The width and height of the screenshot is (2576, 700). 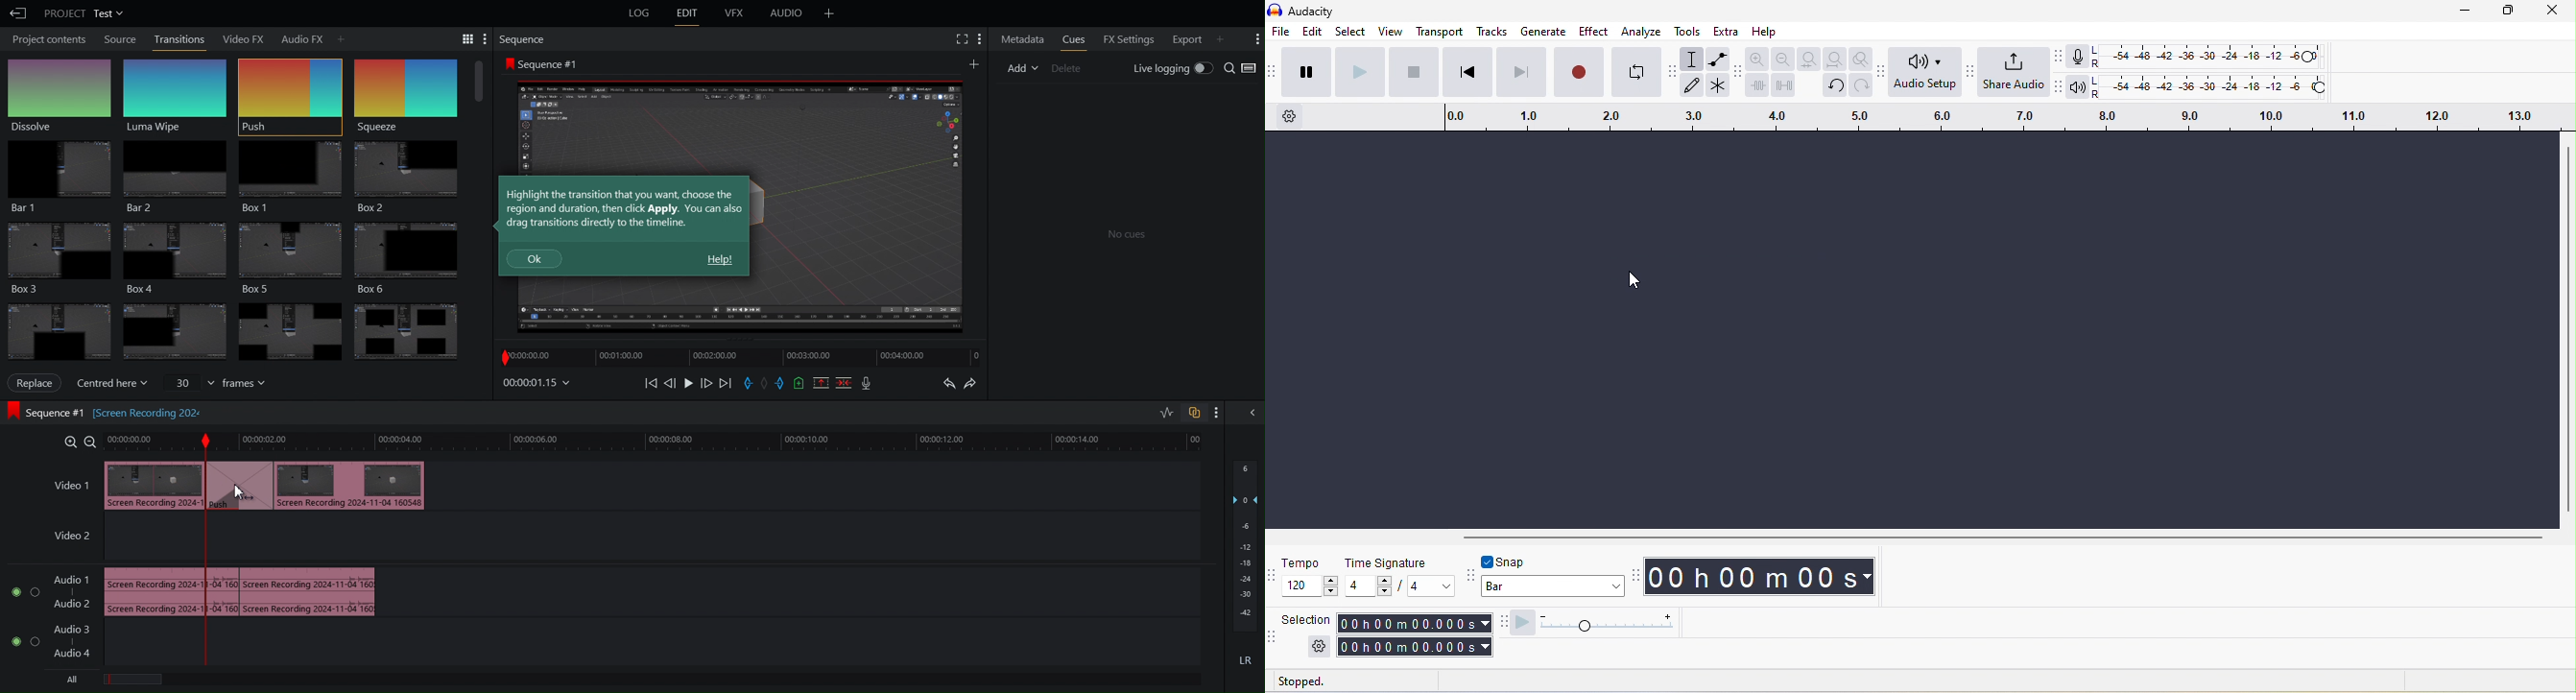 I want to click on timestamp, so click(x=1759, y=577).